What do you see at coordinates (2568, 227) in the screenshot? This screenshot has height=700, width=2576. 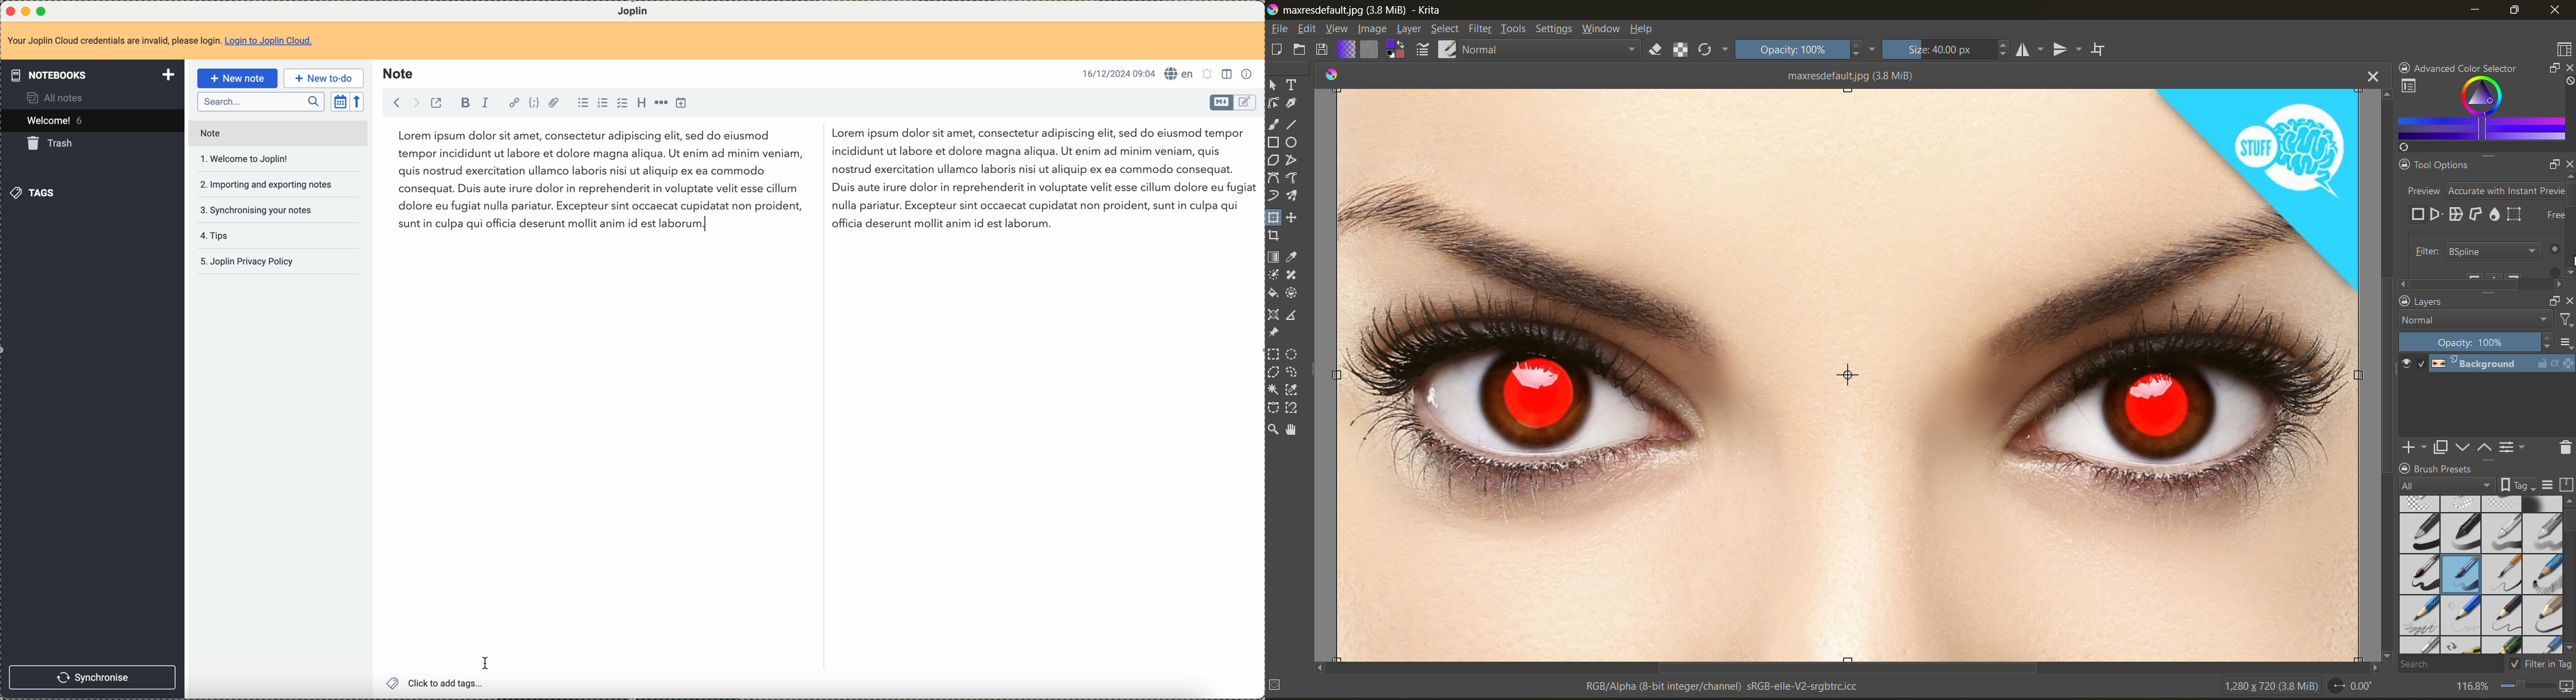 I see `vertical scroll bar` at bounding box center [2568, 227].